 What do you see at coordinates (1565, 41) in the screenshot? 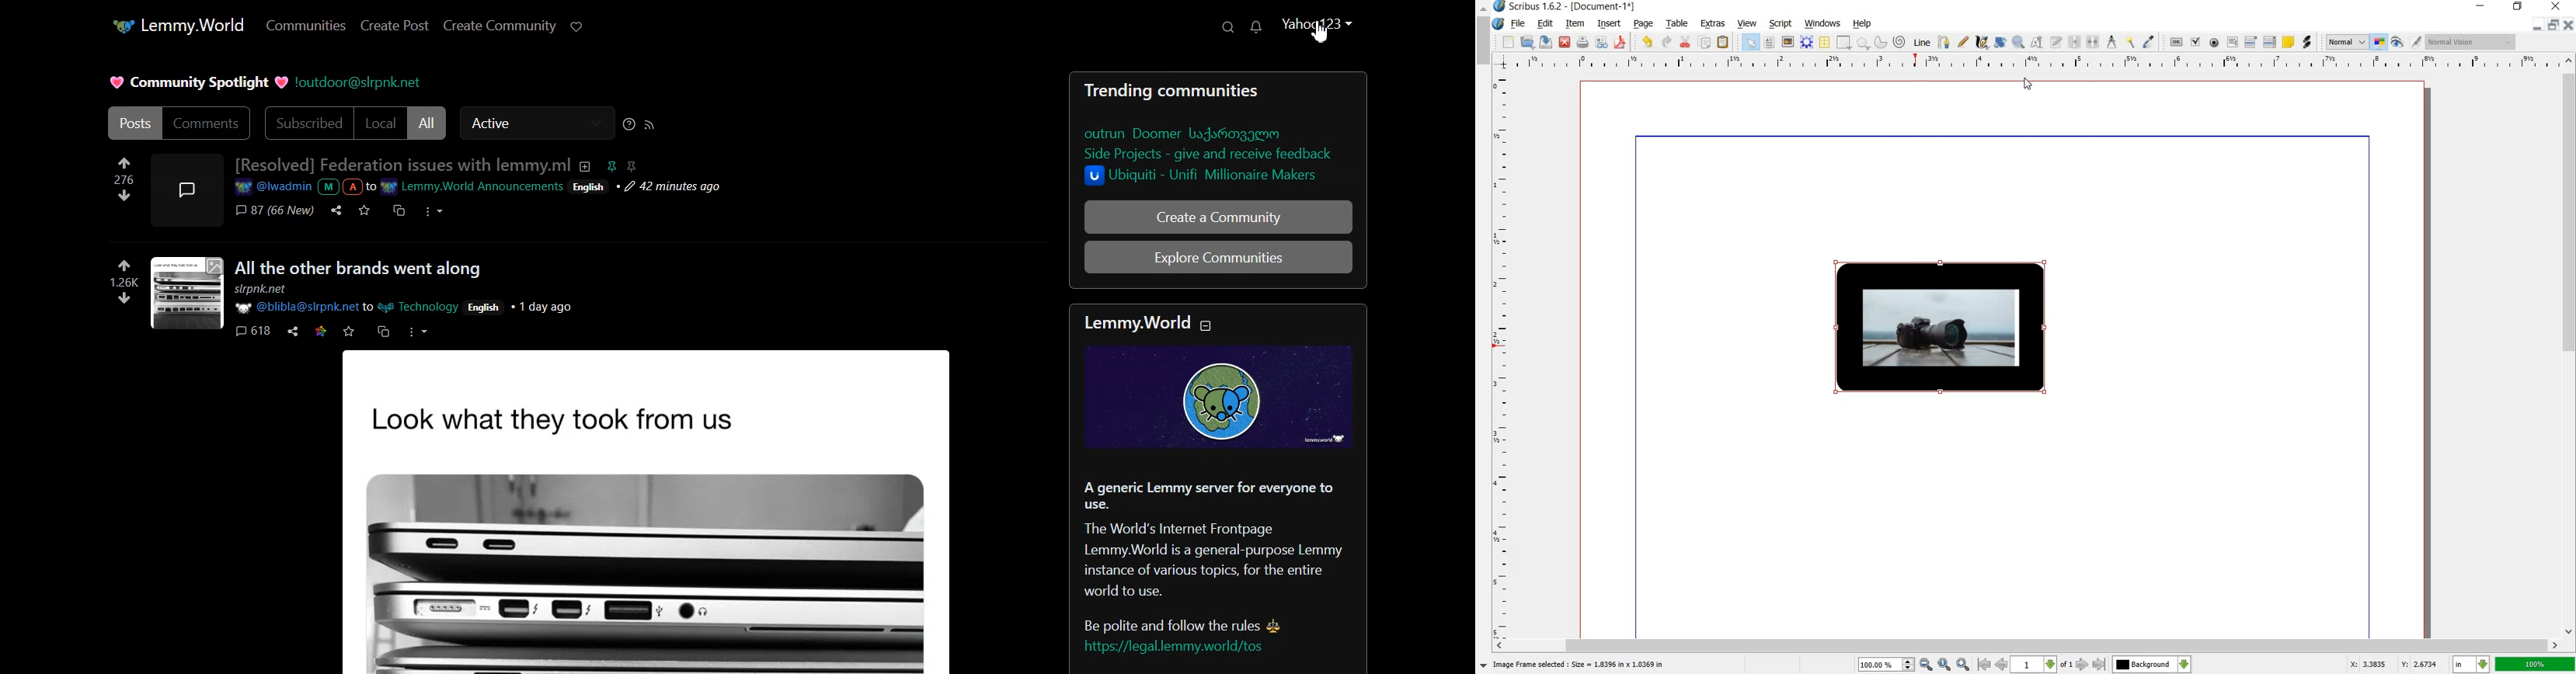
I see `close` at bounding box center [1565, 41].